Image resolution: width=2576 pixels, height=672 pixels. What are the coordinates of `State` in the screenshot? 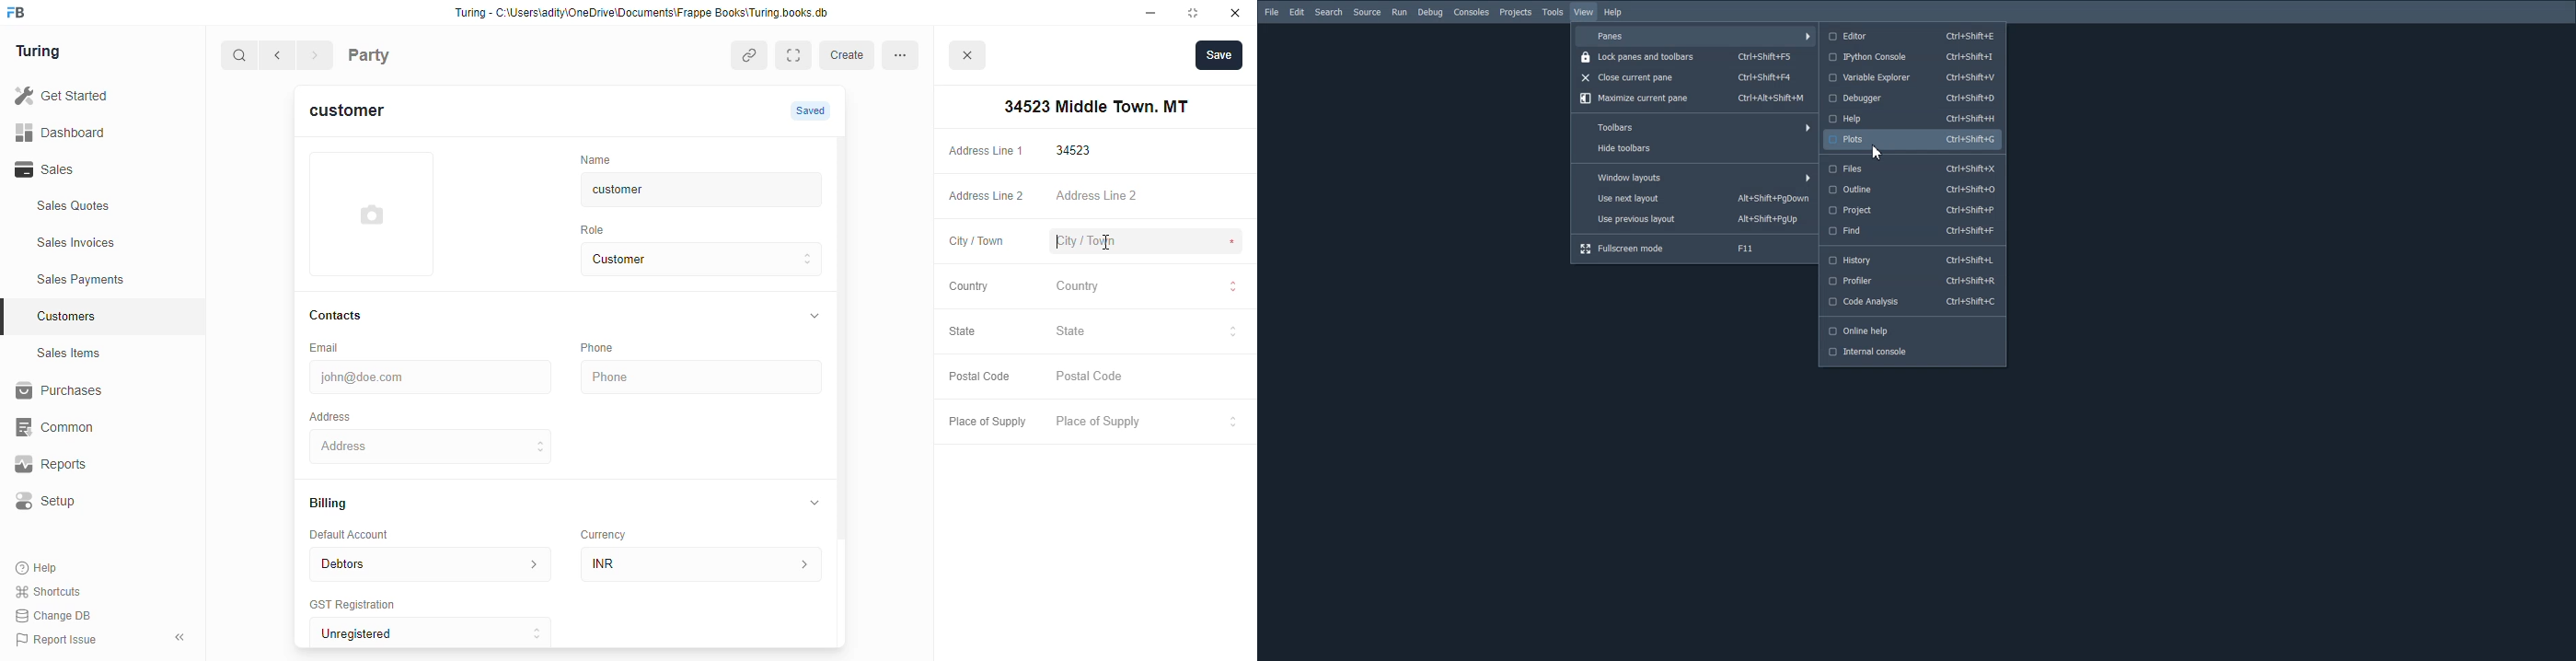 It's located at (972, 332).